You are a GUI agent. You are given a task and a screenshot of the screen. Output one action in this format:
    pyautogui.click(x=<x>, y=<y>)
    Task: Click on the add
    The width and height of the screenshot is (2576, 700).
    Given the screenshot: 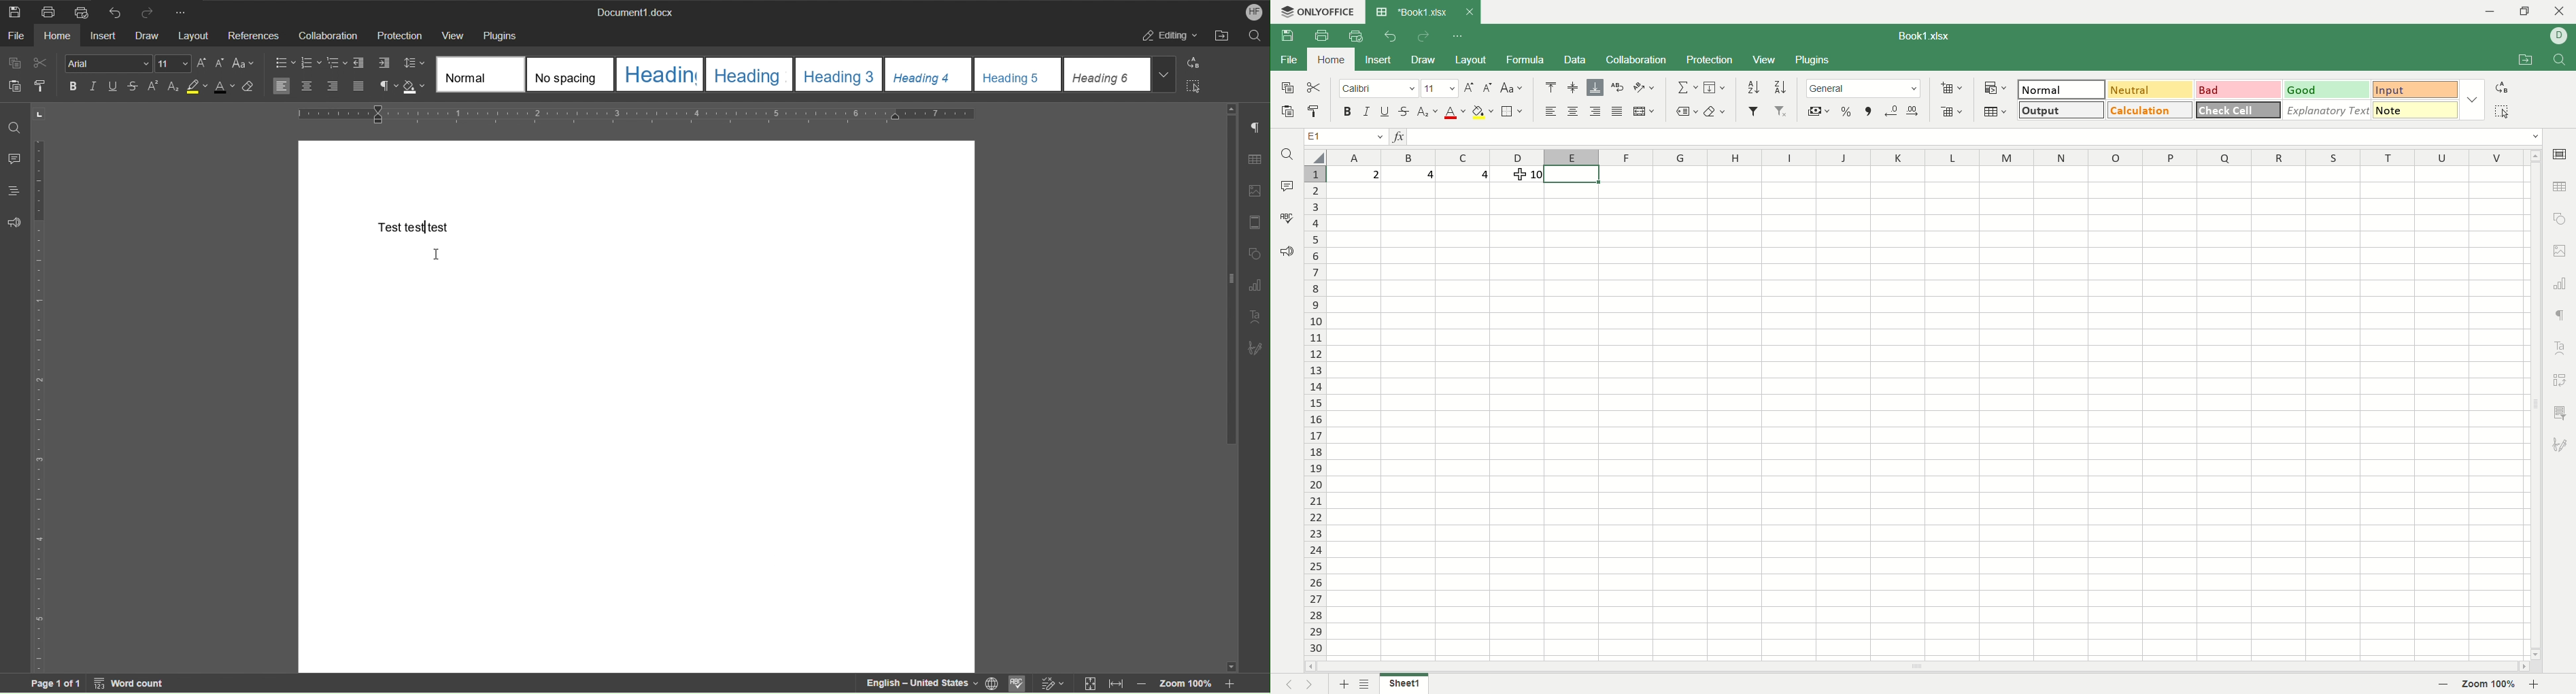 What is the action you would take?
    pyautogui.click(x=1341, y=684)
    